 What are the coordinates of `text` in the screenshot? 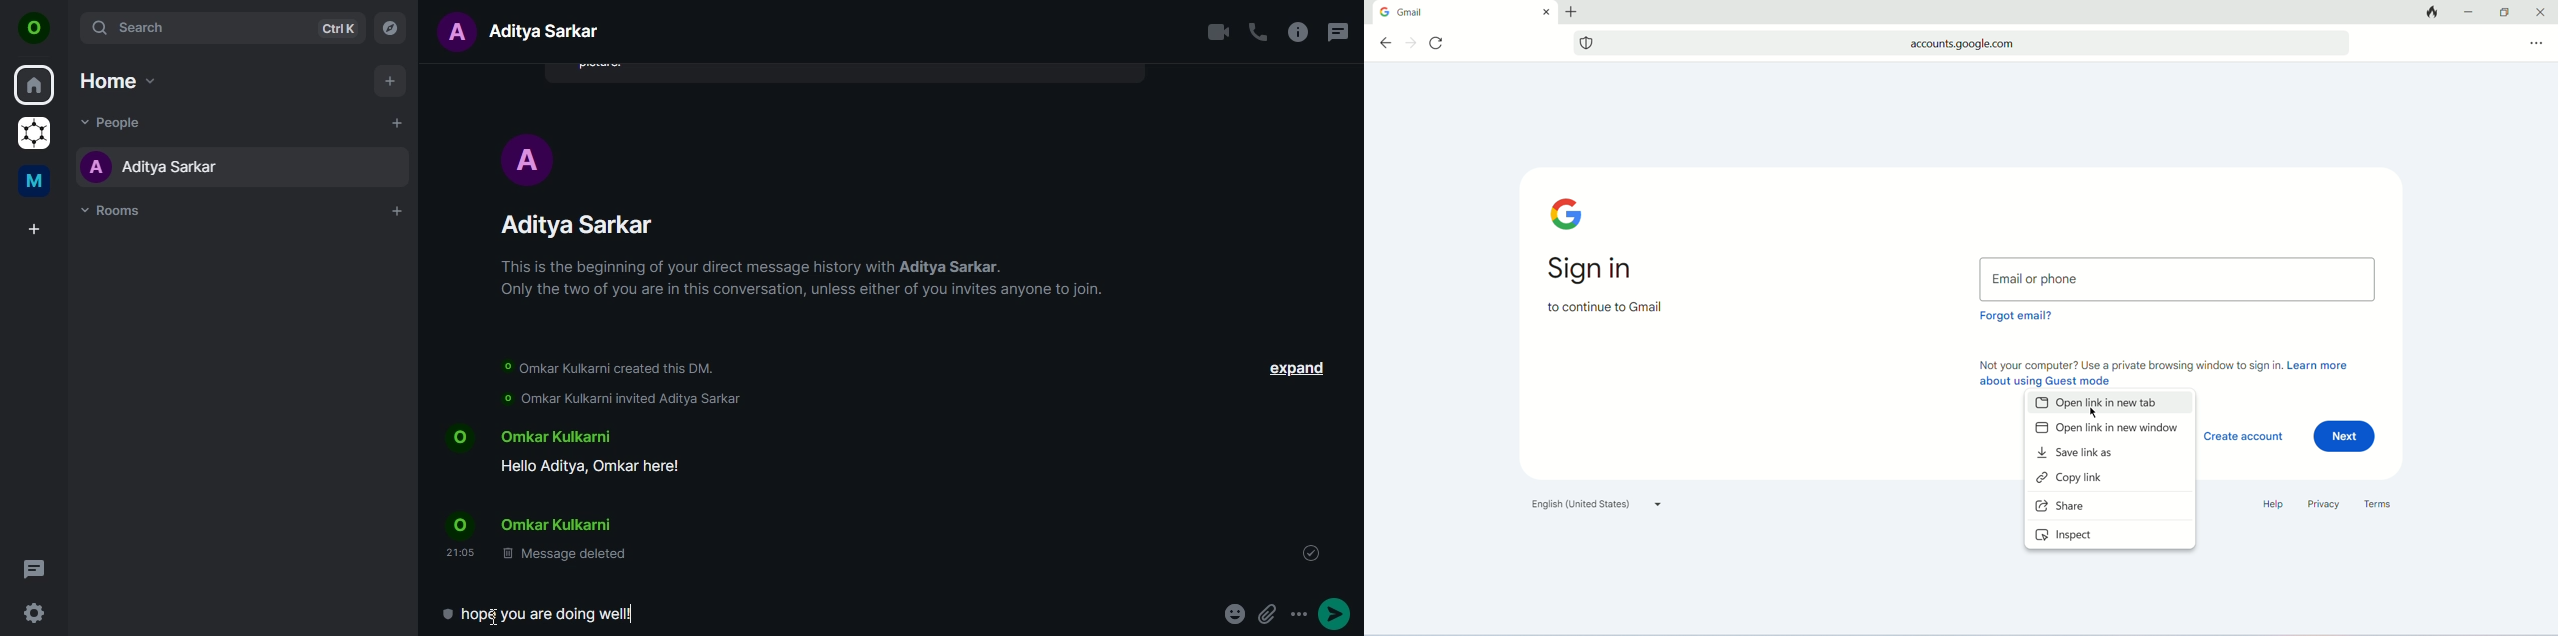 It's located at (531, 30).